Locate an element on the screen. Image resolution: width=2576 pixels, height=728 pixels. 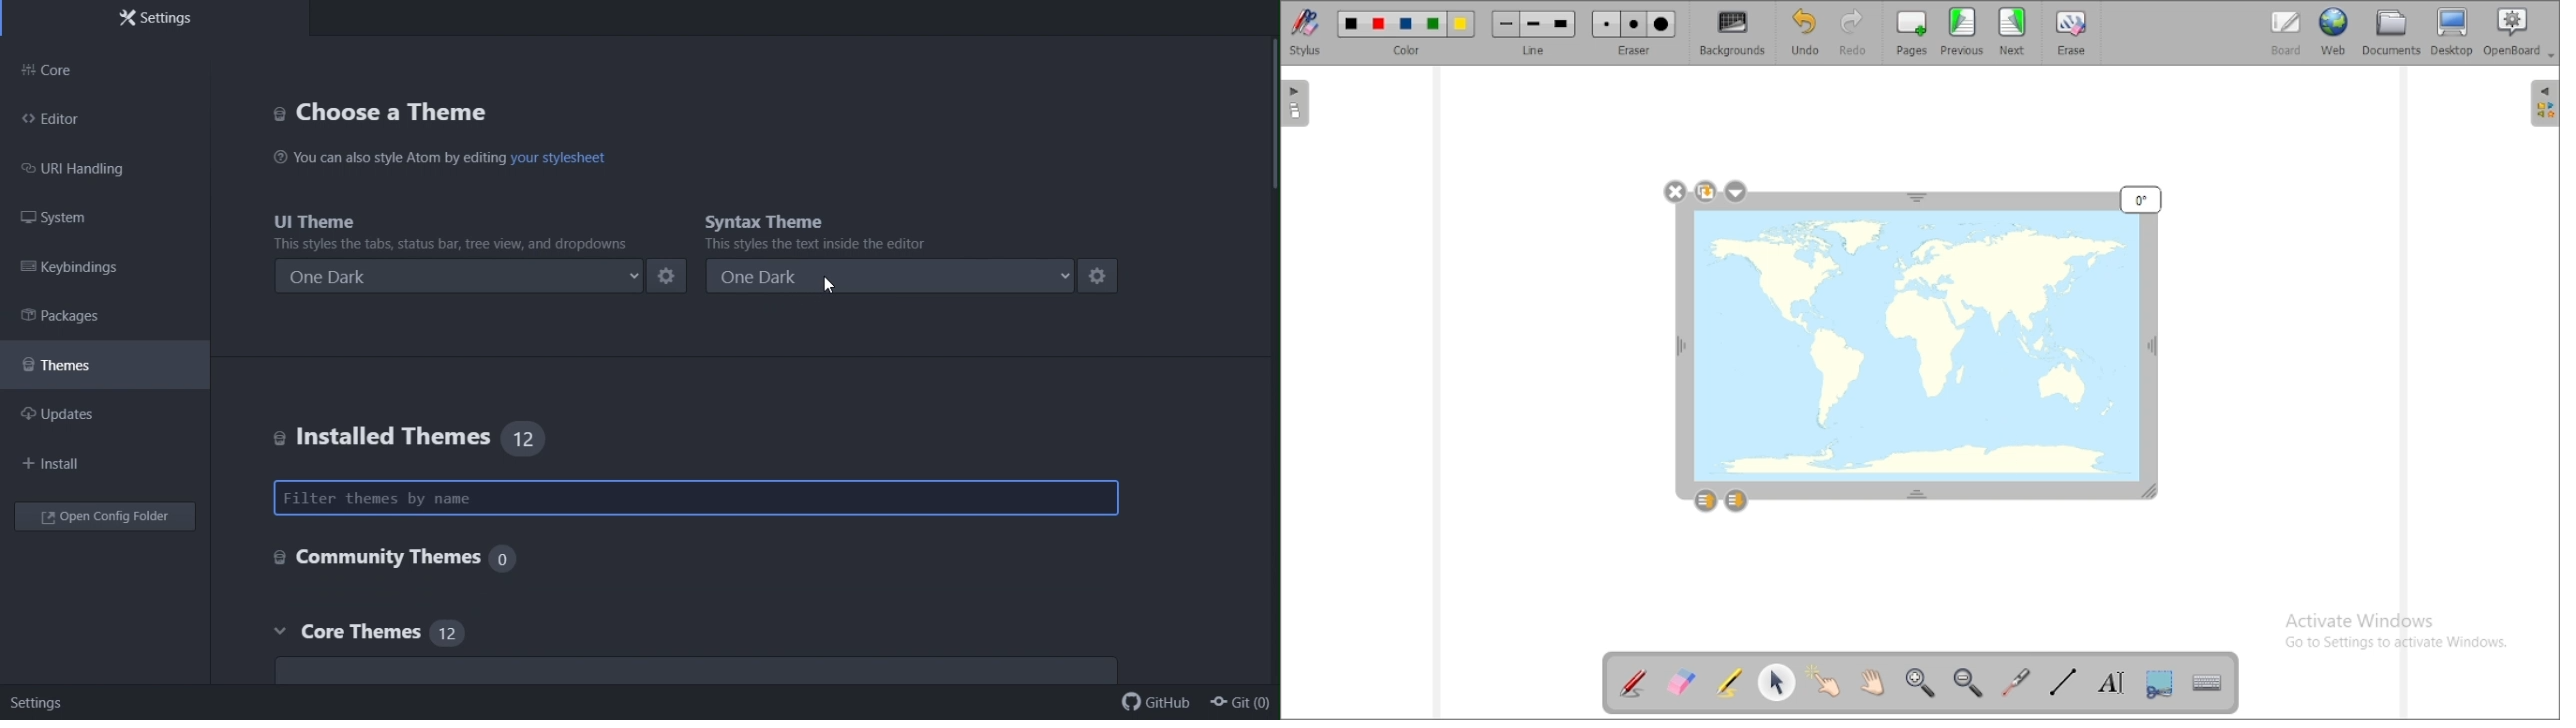
settings is located at coordinates (1106, 276).